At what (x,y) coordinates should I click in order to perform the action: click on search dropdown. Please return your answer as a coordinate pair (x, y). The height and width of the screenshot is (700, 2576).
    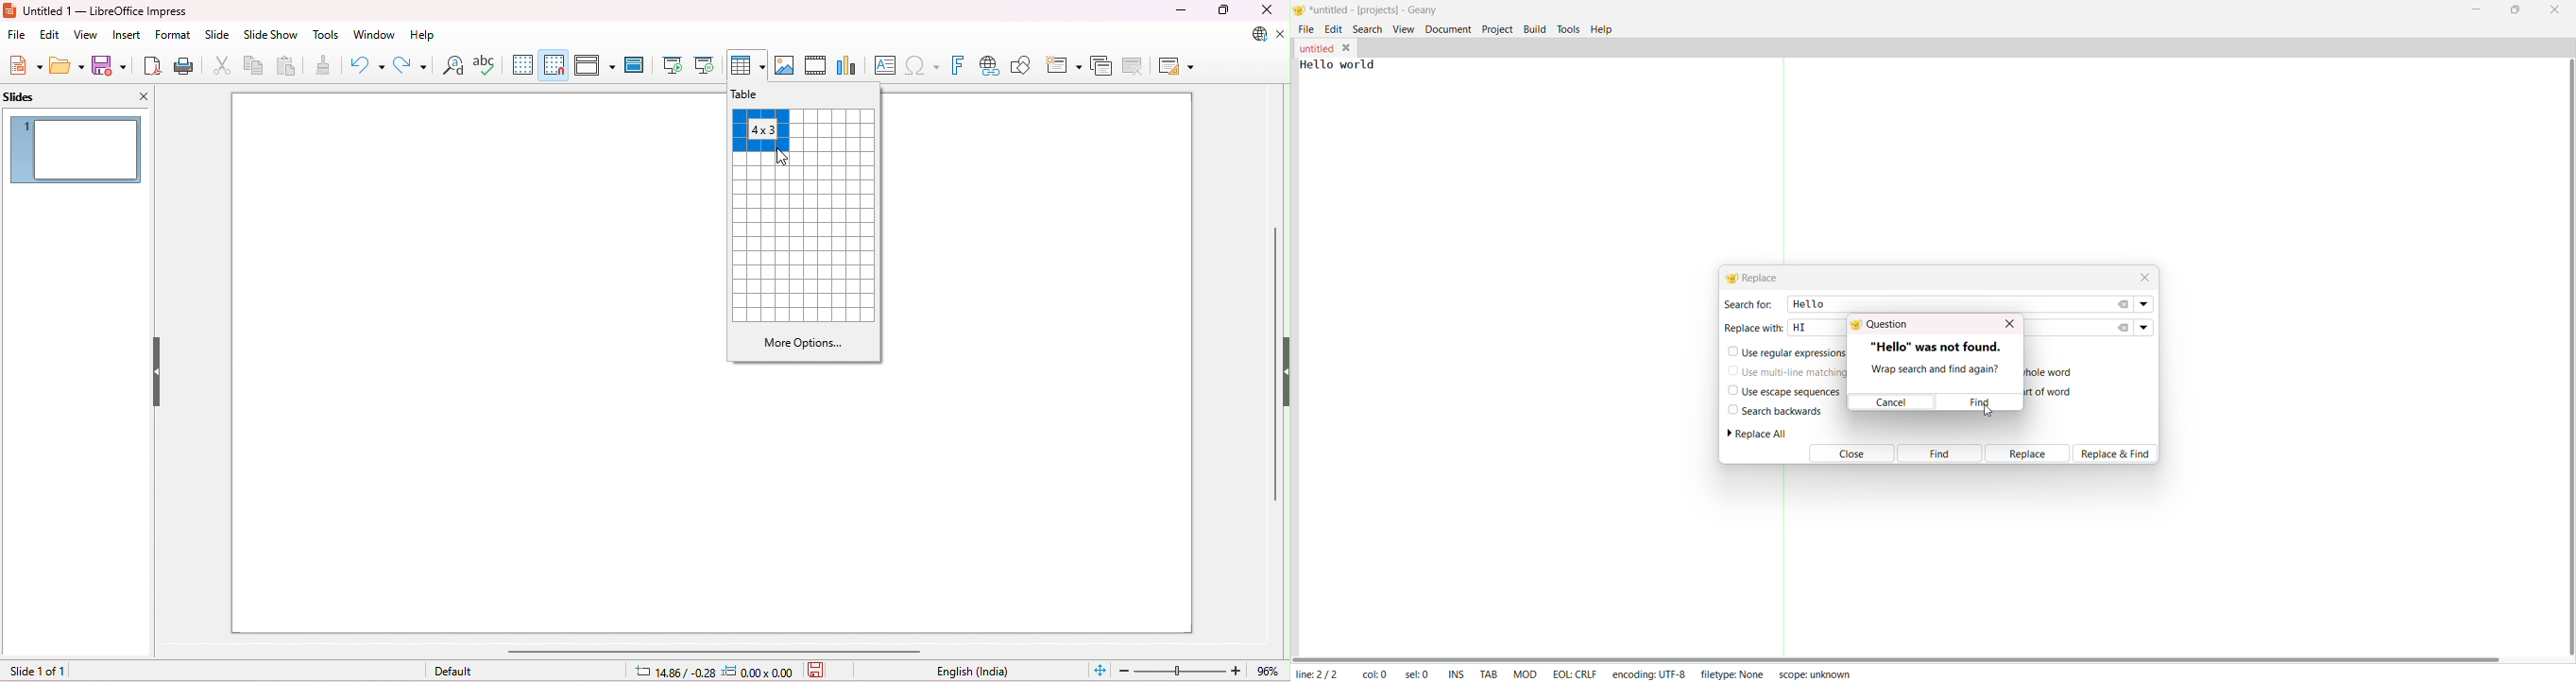
    Looking at the image, I should click on (2146, 305).